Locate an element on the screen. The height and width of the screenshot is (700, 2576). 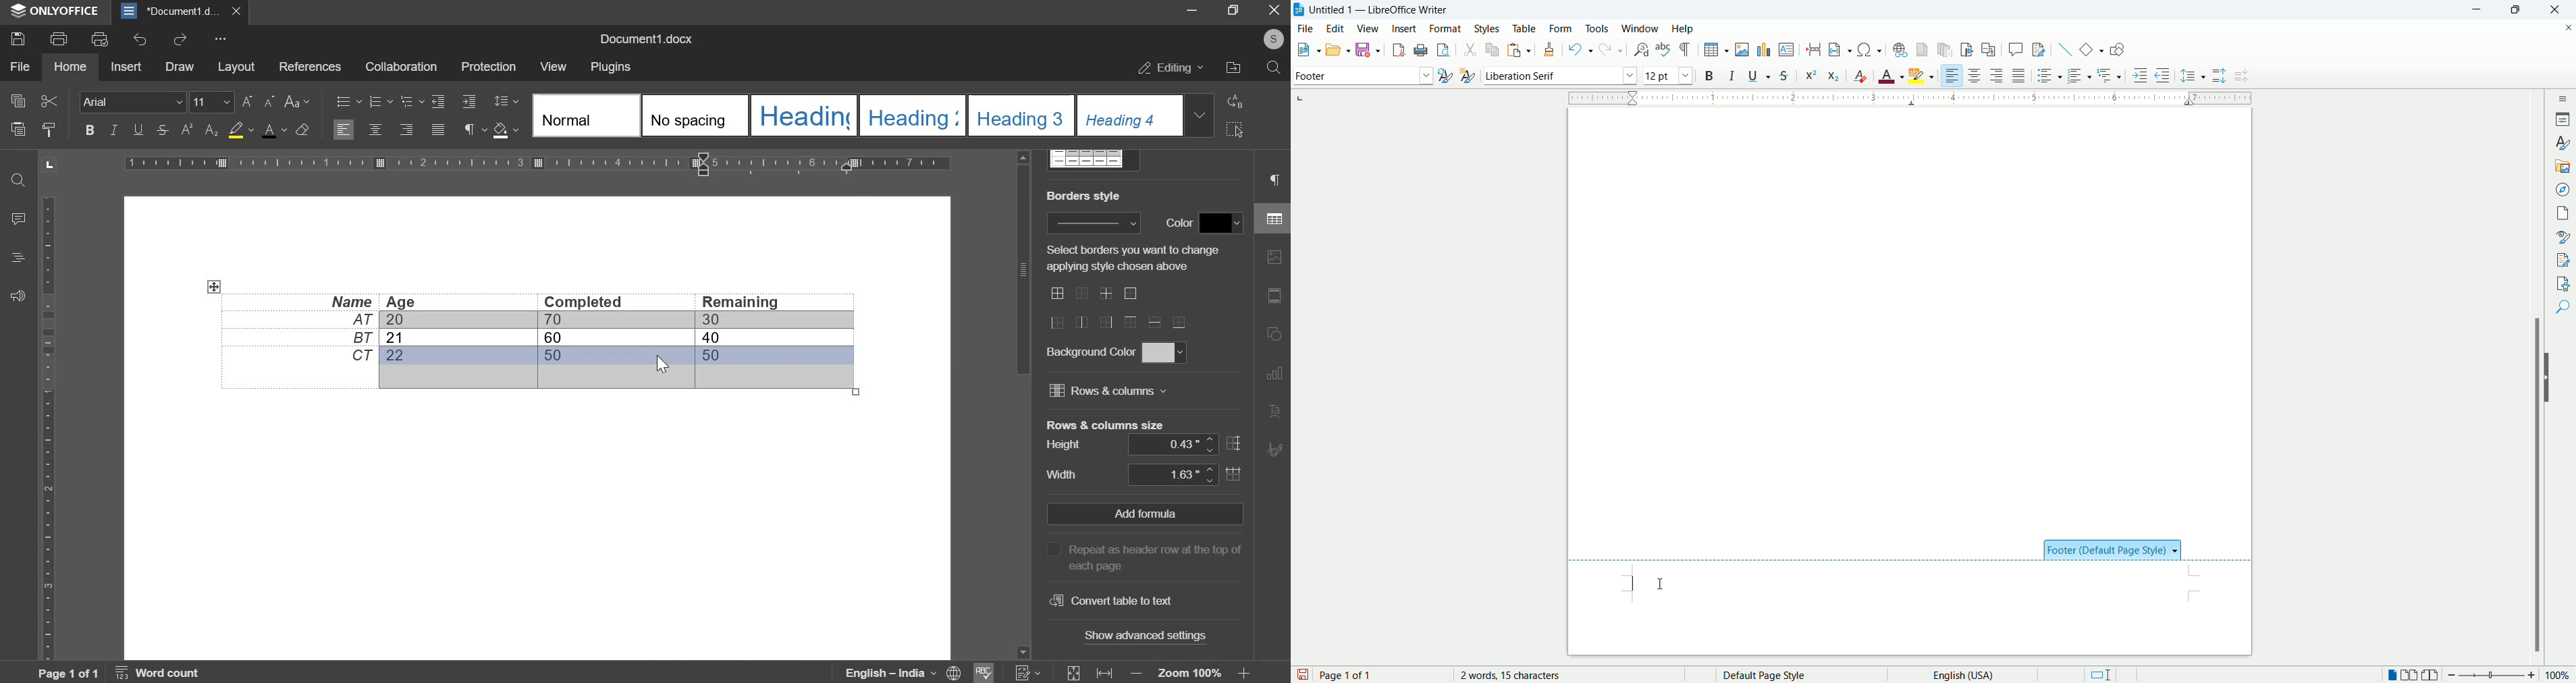
border color is located at coordinates (1224, 221).